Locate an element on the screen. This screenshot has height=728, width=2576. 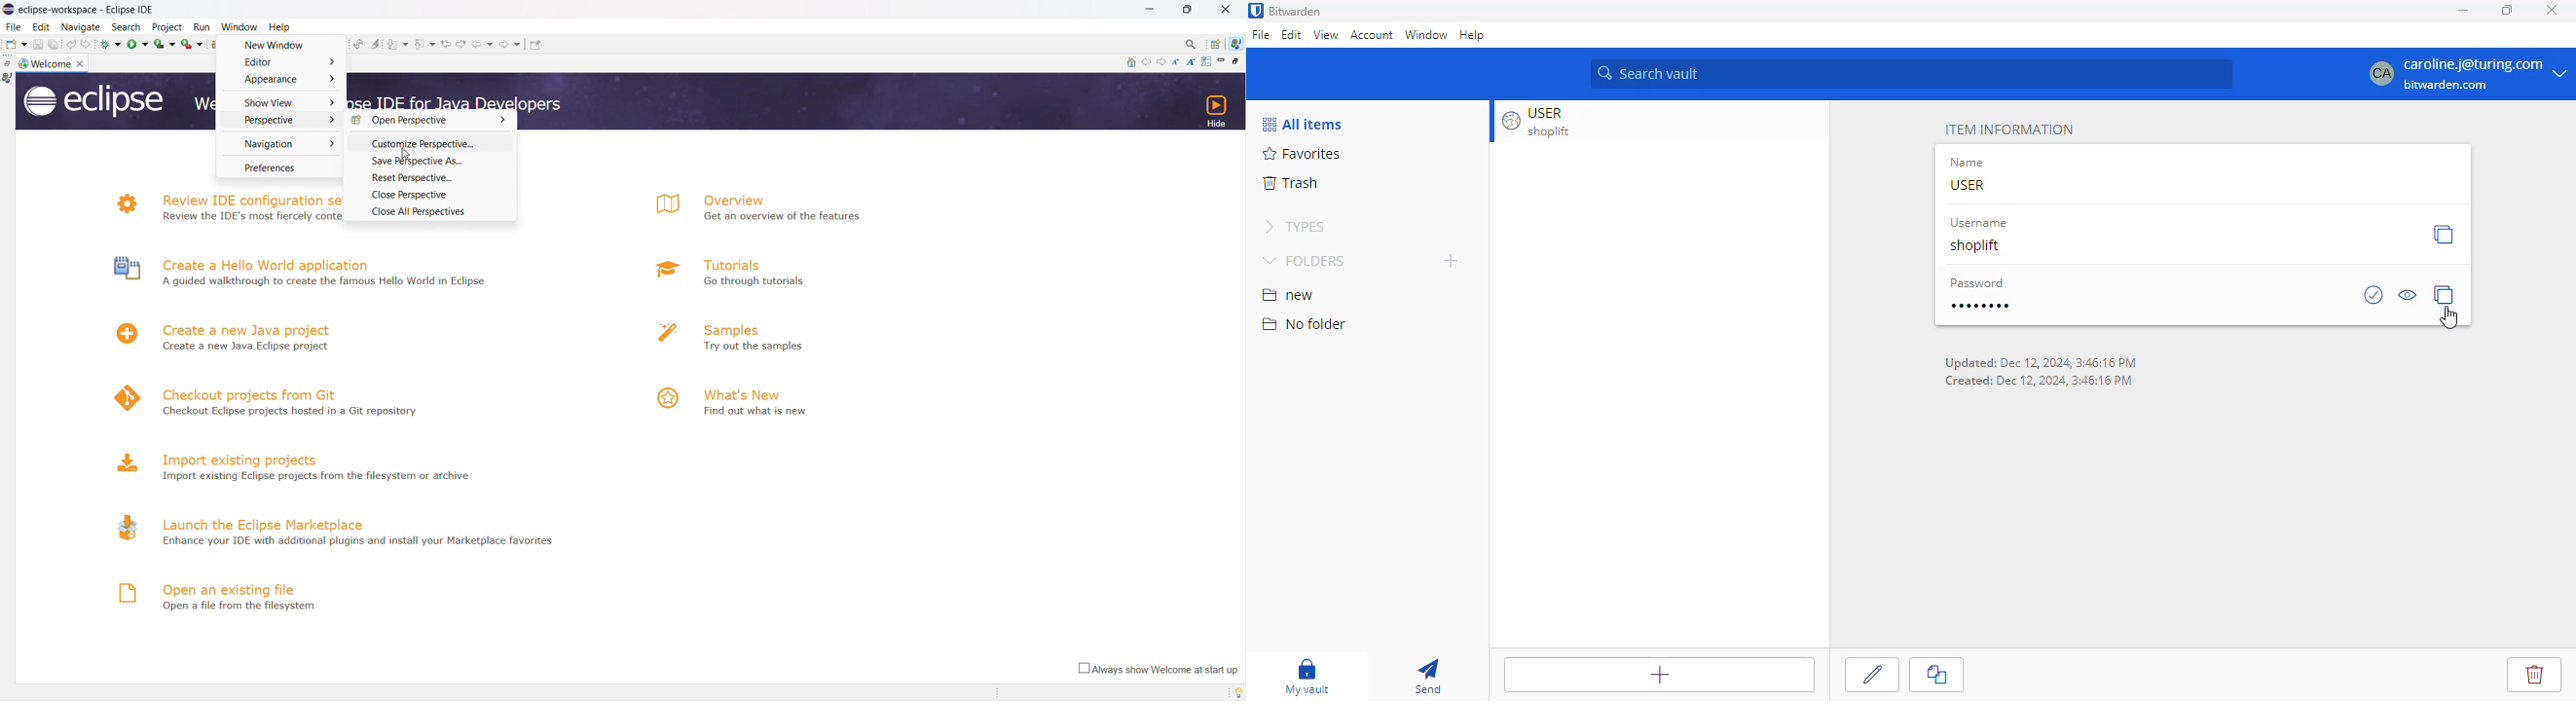
tip of the day is located at coordinates (1234, 692).